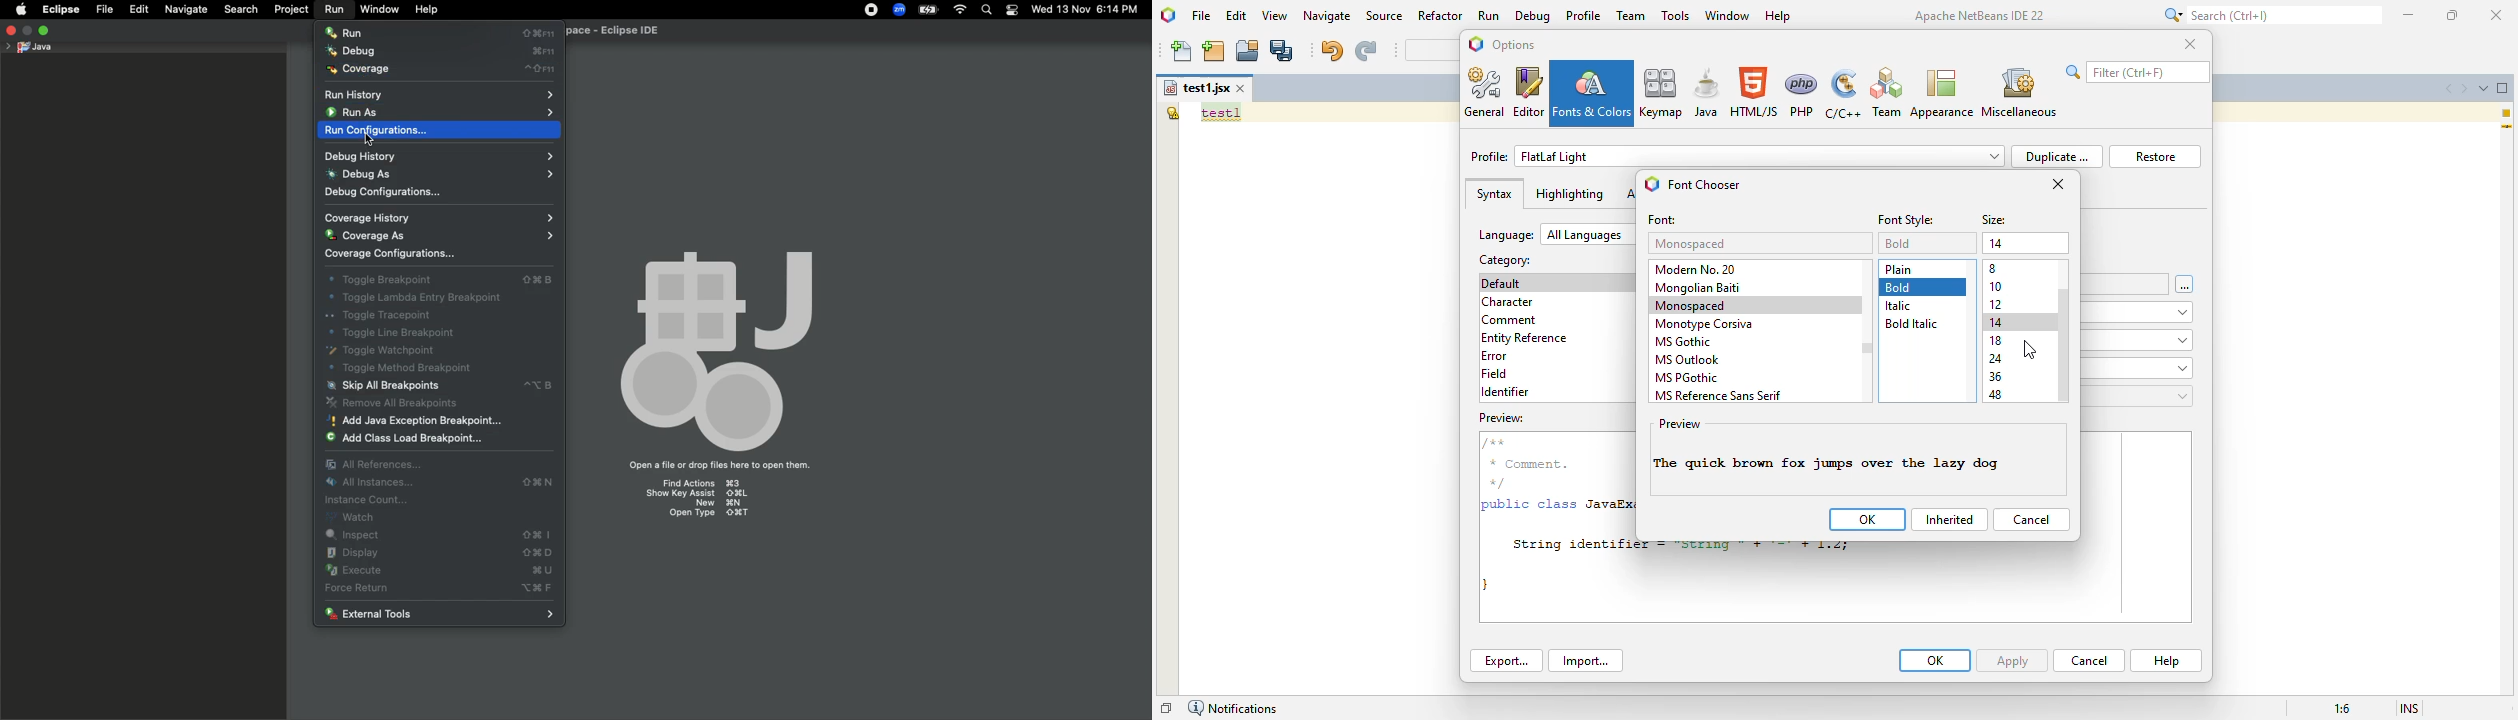  What do you see at coordinates (442, 70) in the screenshot?
I see `Coverage` at bounding box center [442, 70].